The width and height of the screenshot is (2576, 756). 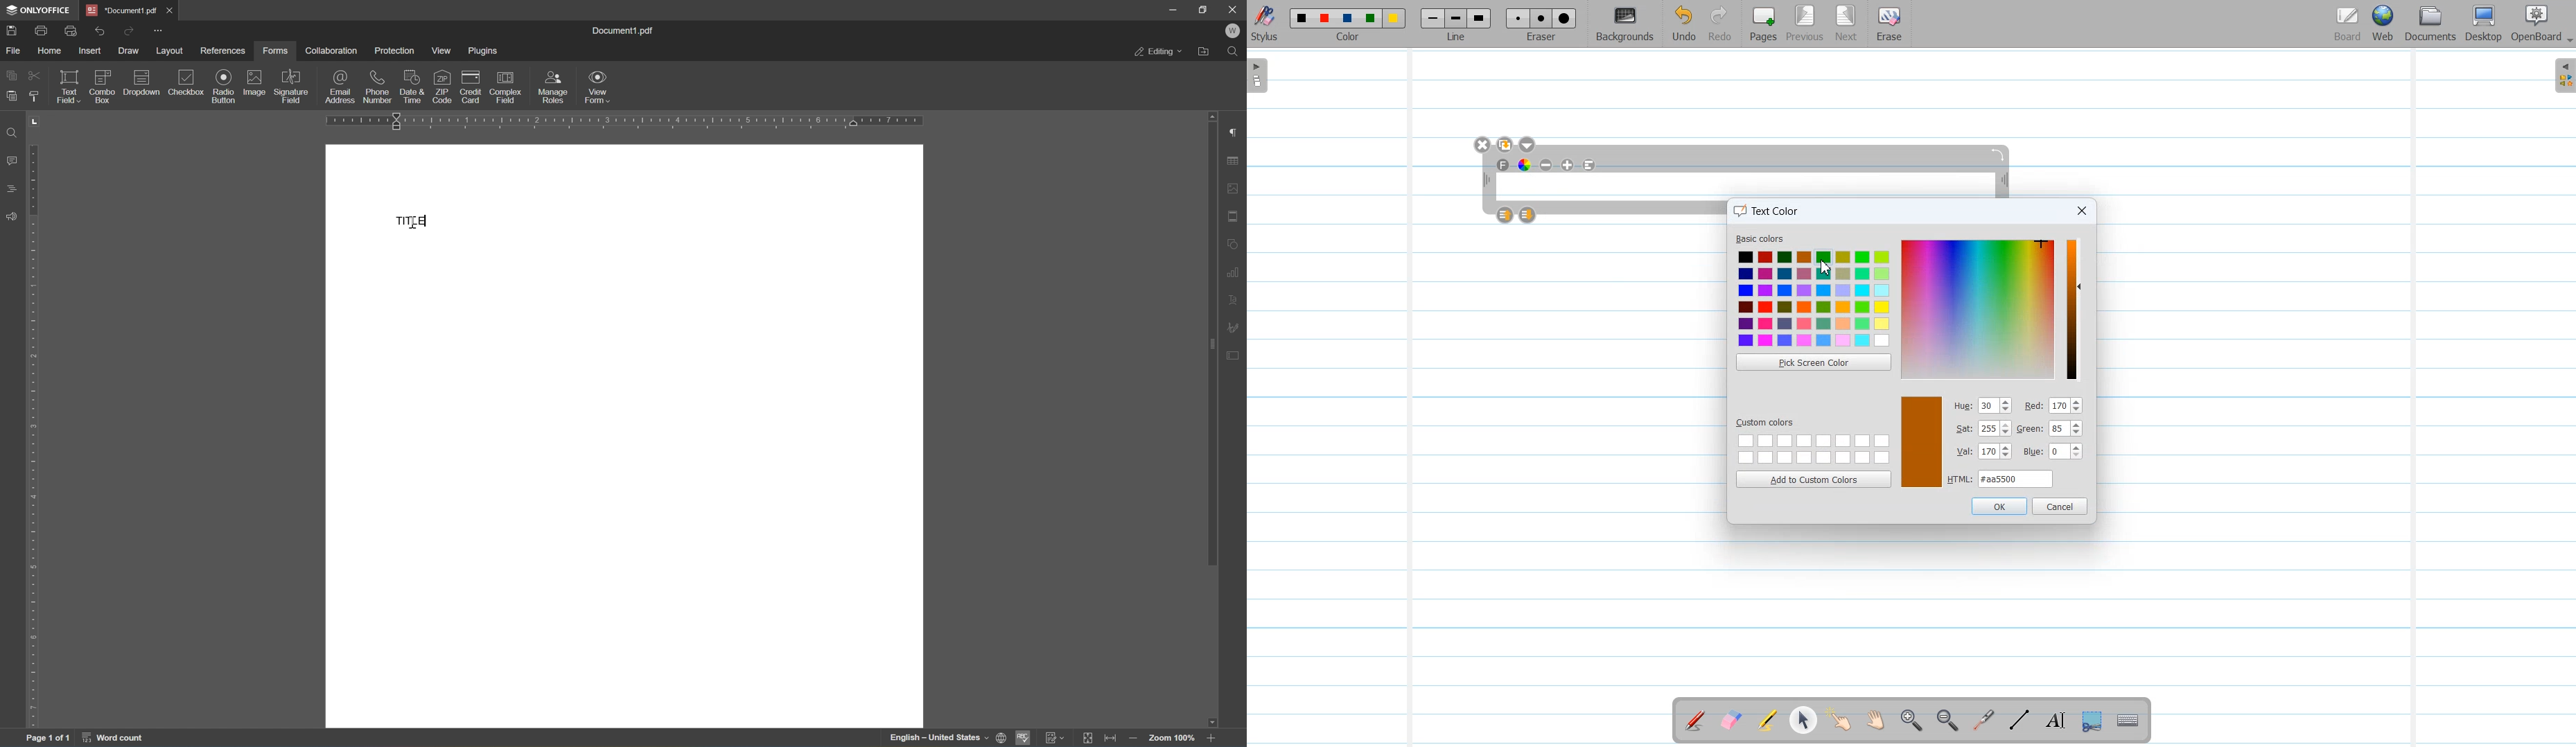 I want to click on Erase Annotation, so click(x=1733, y=721).